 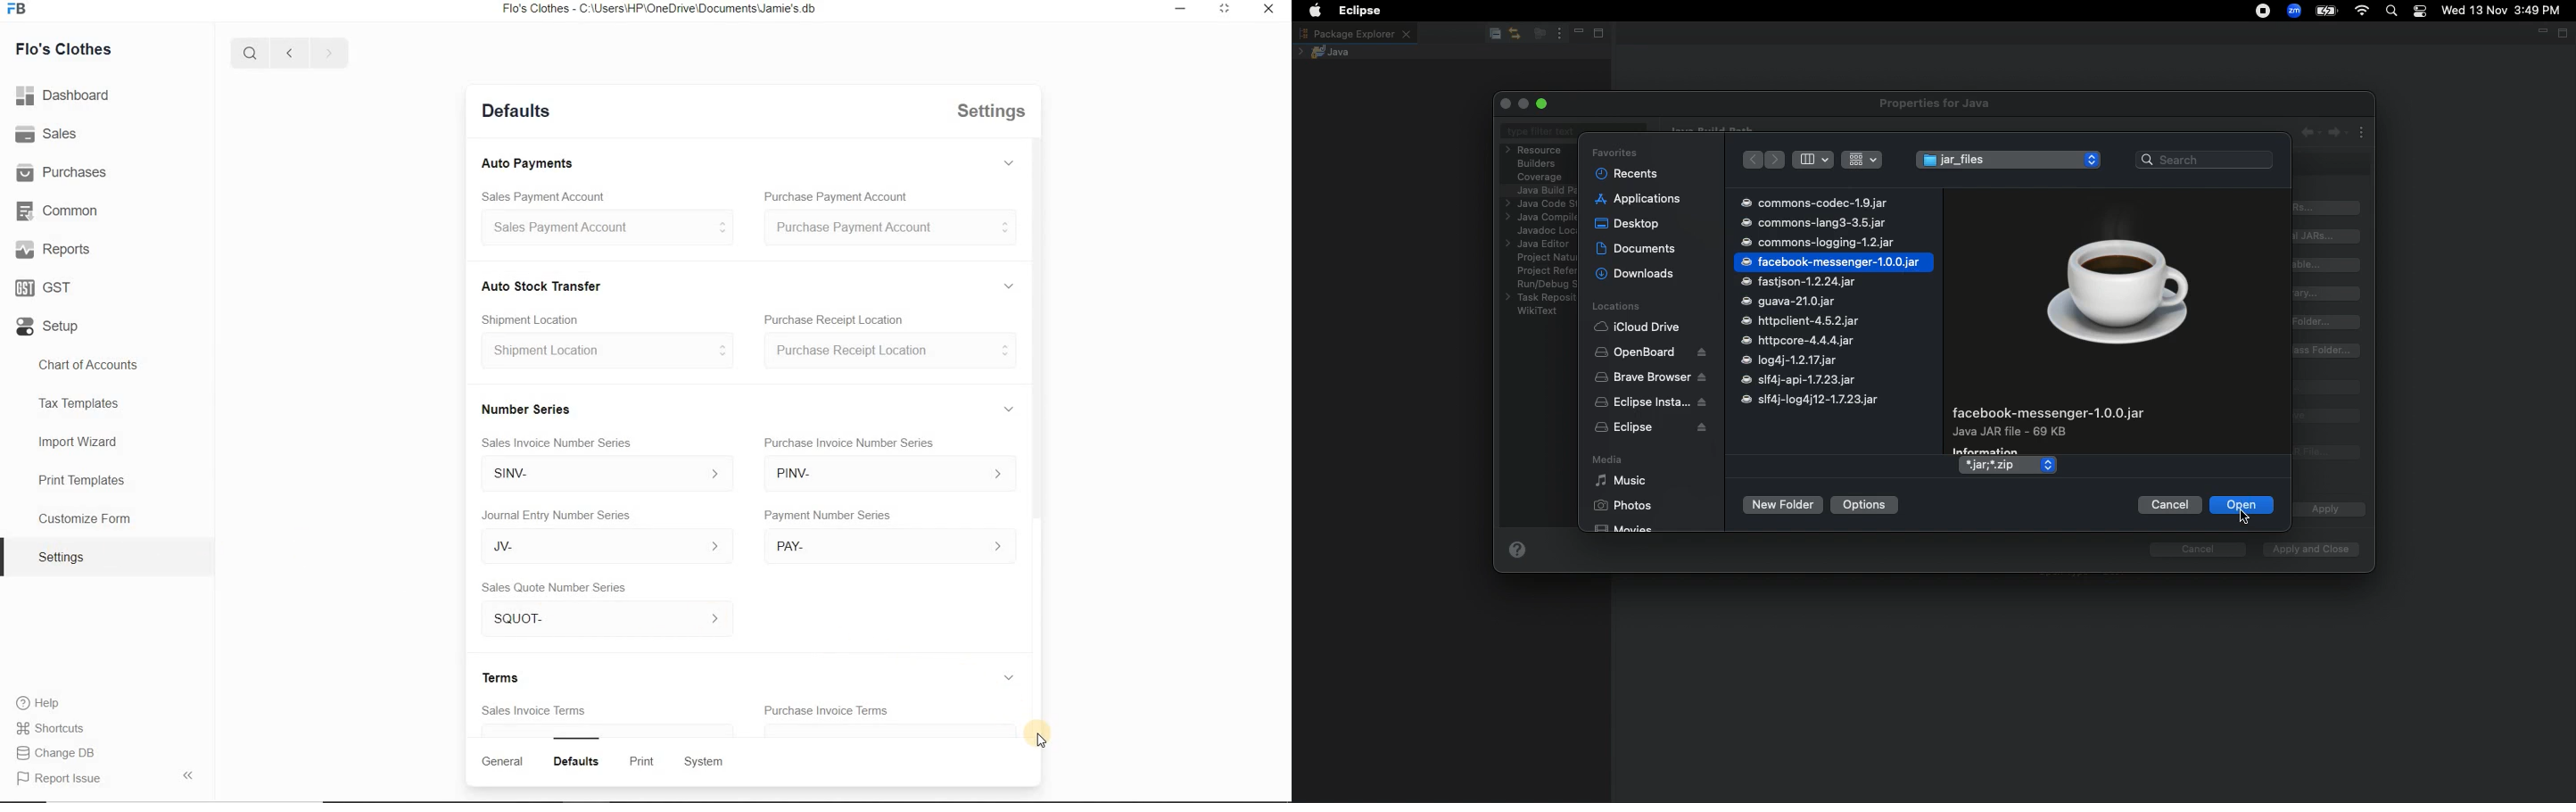 What do you see at coordinates (823, 708) in the screenshot?
I see `Purchase Invoice Terms.` at bounding box center [823, 708].